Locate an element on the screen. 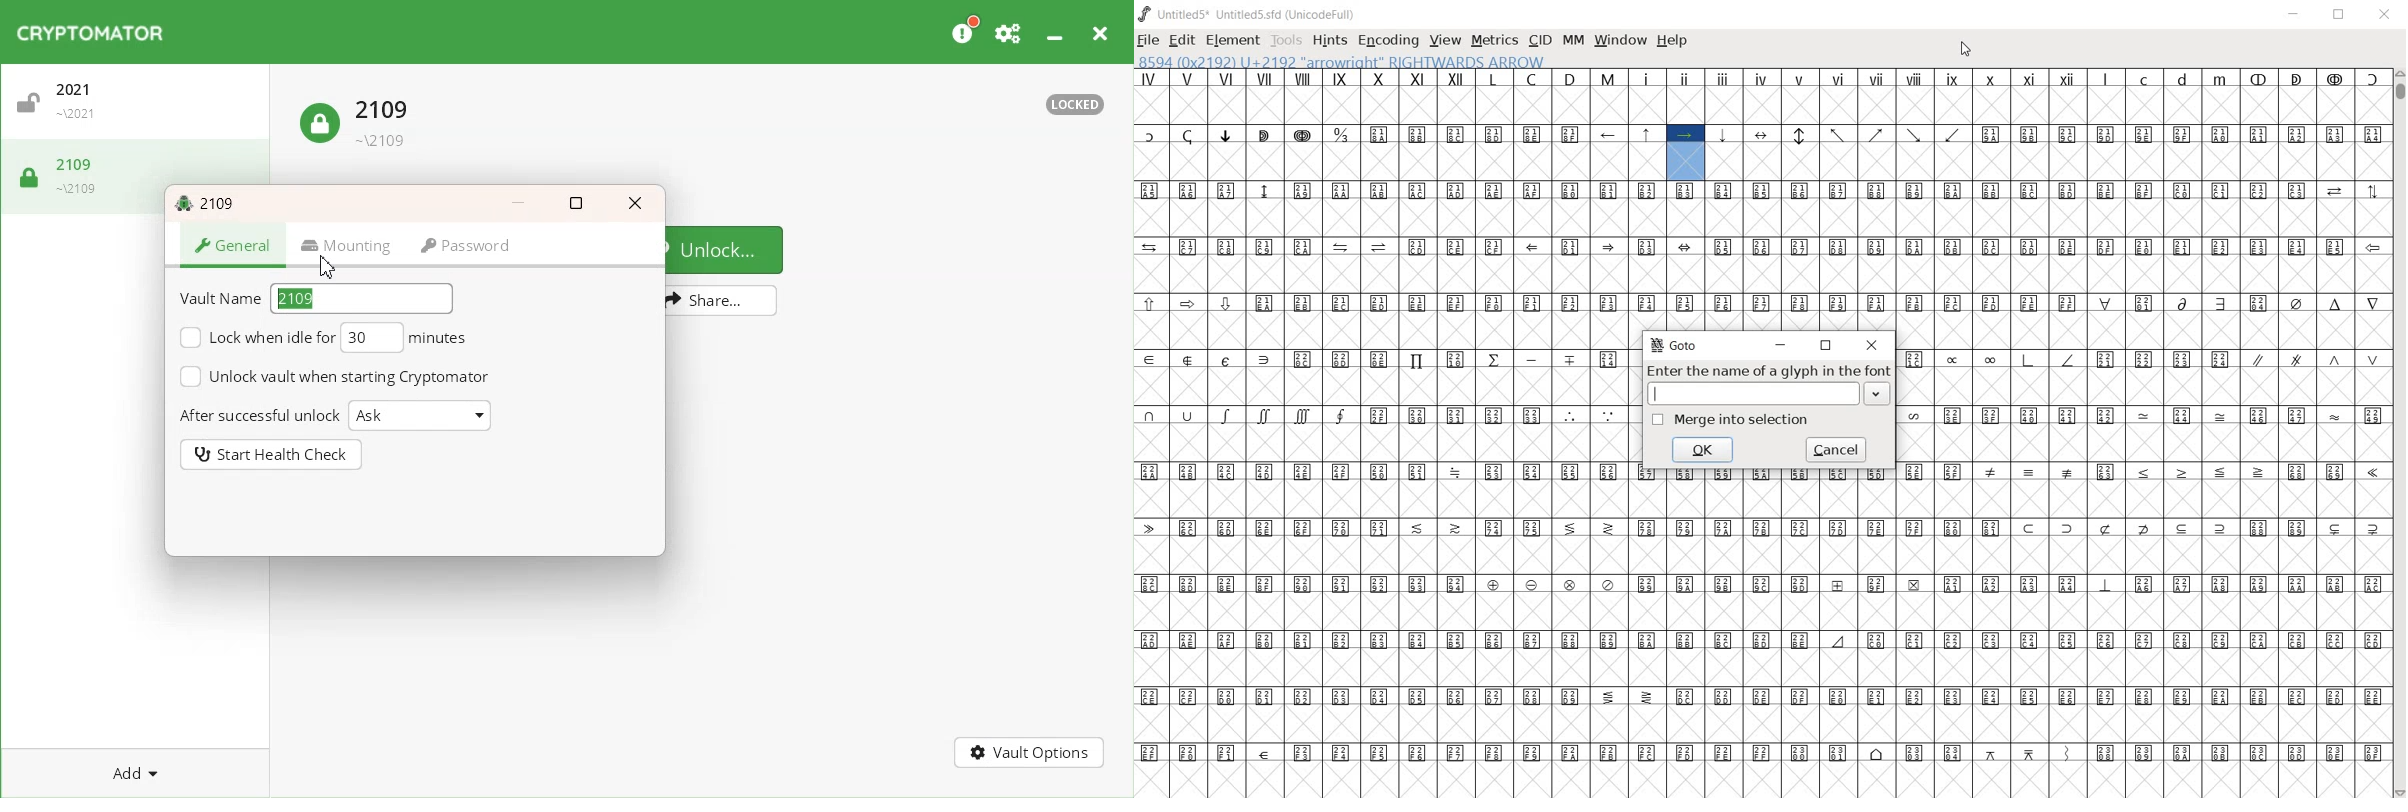  Minimize is located at coordinates (1057, 32).